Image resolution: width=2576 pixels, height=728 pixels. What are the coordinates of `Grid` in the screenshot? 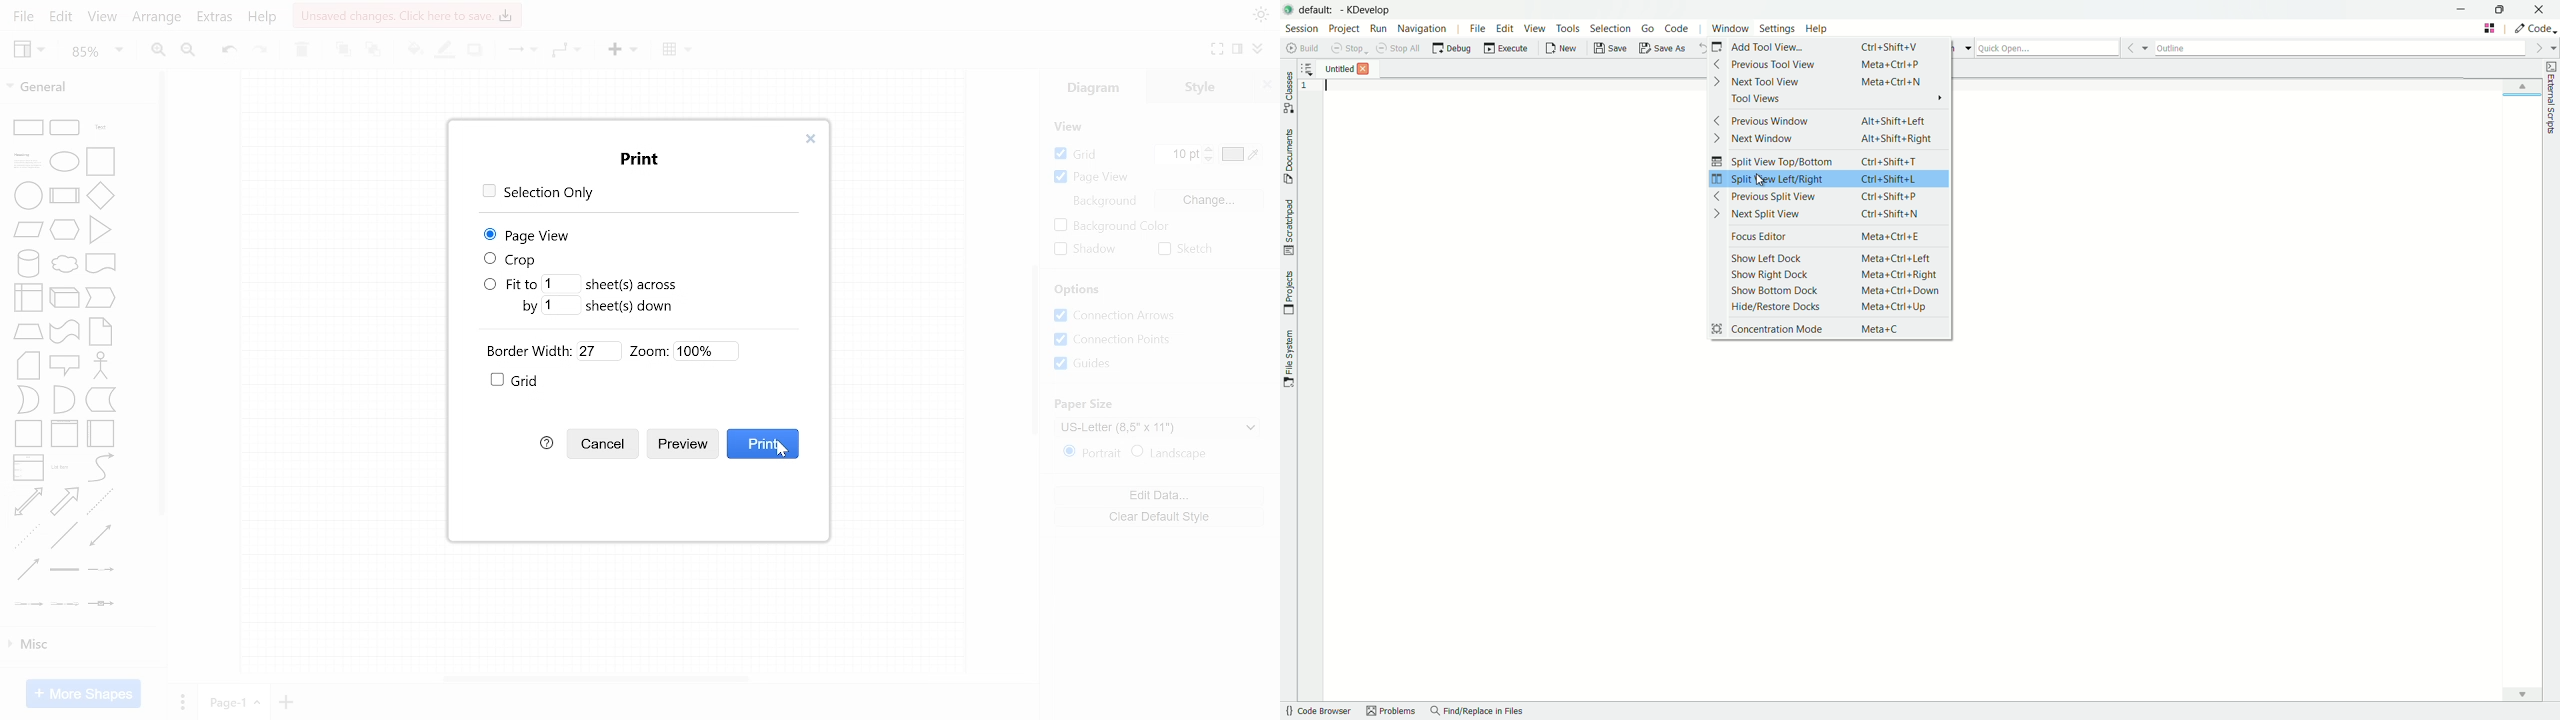 It's located at (523, 380).